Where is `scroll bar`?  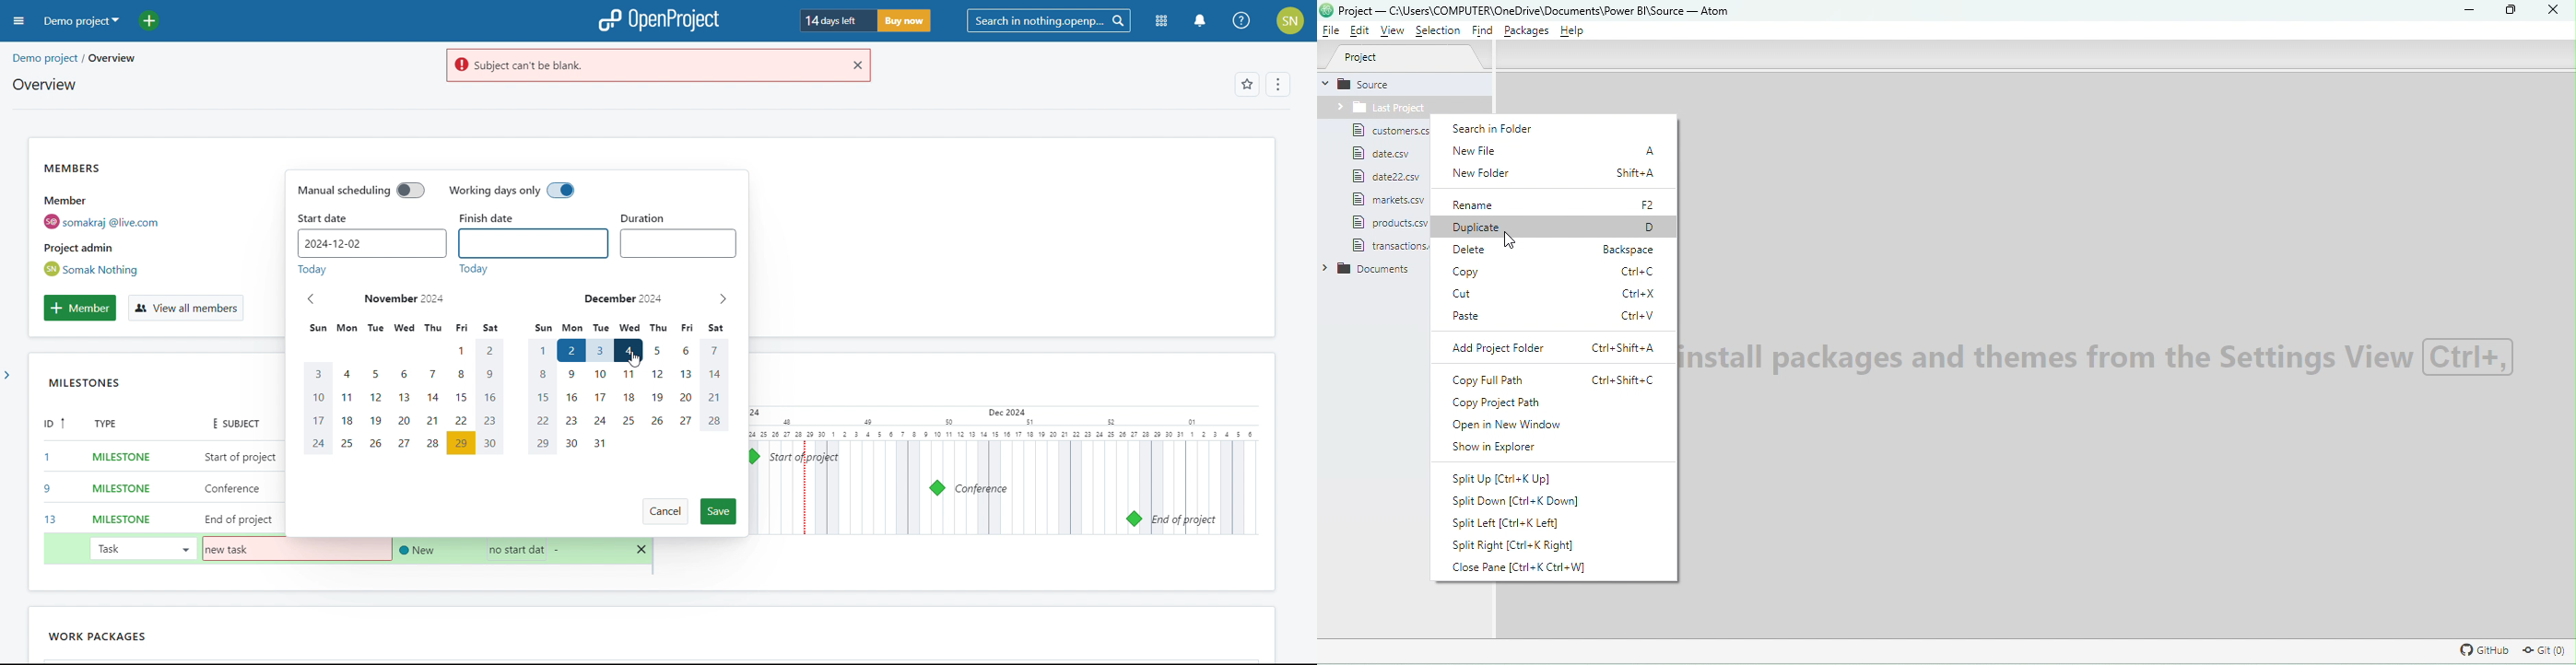
scroll bar is located at coordinates (1307, 181).